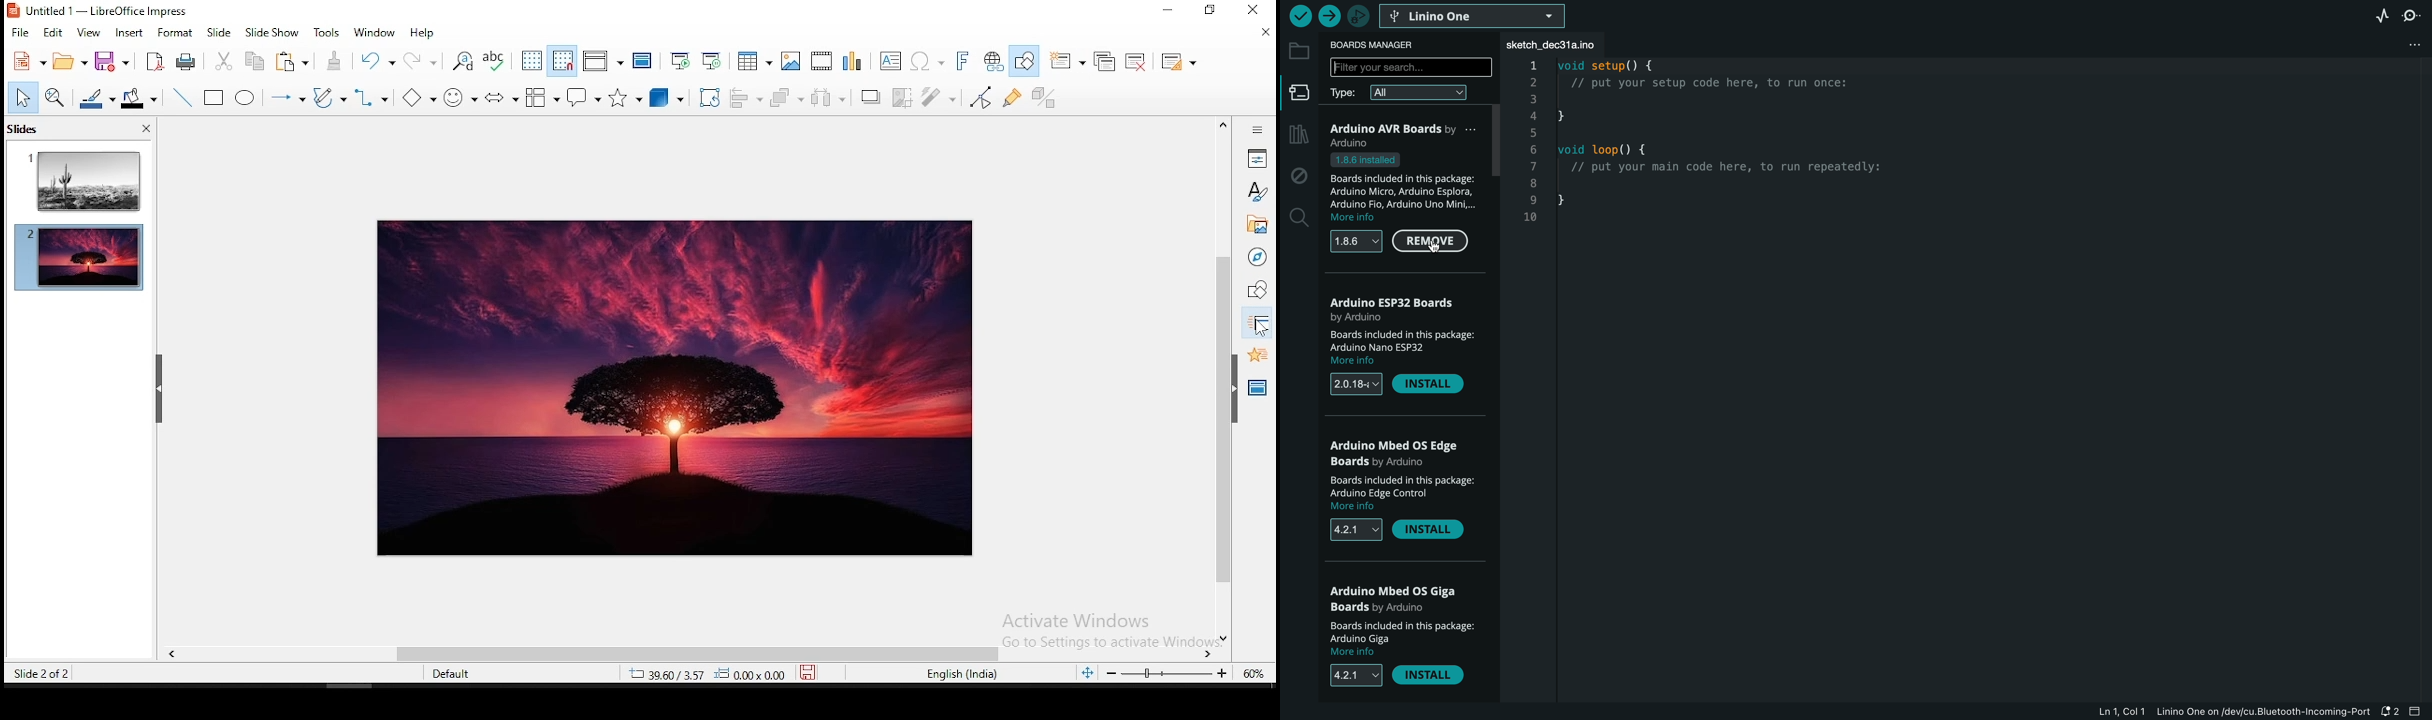 This screenshot has height=728, width=2436. What do you see at coordinates (1012, 98) in the screenshot?
I see `show gluepoint functions` at bounding box center [1012, 98].